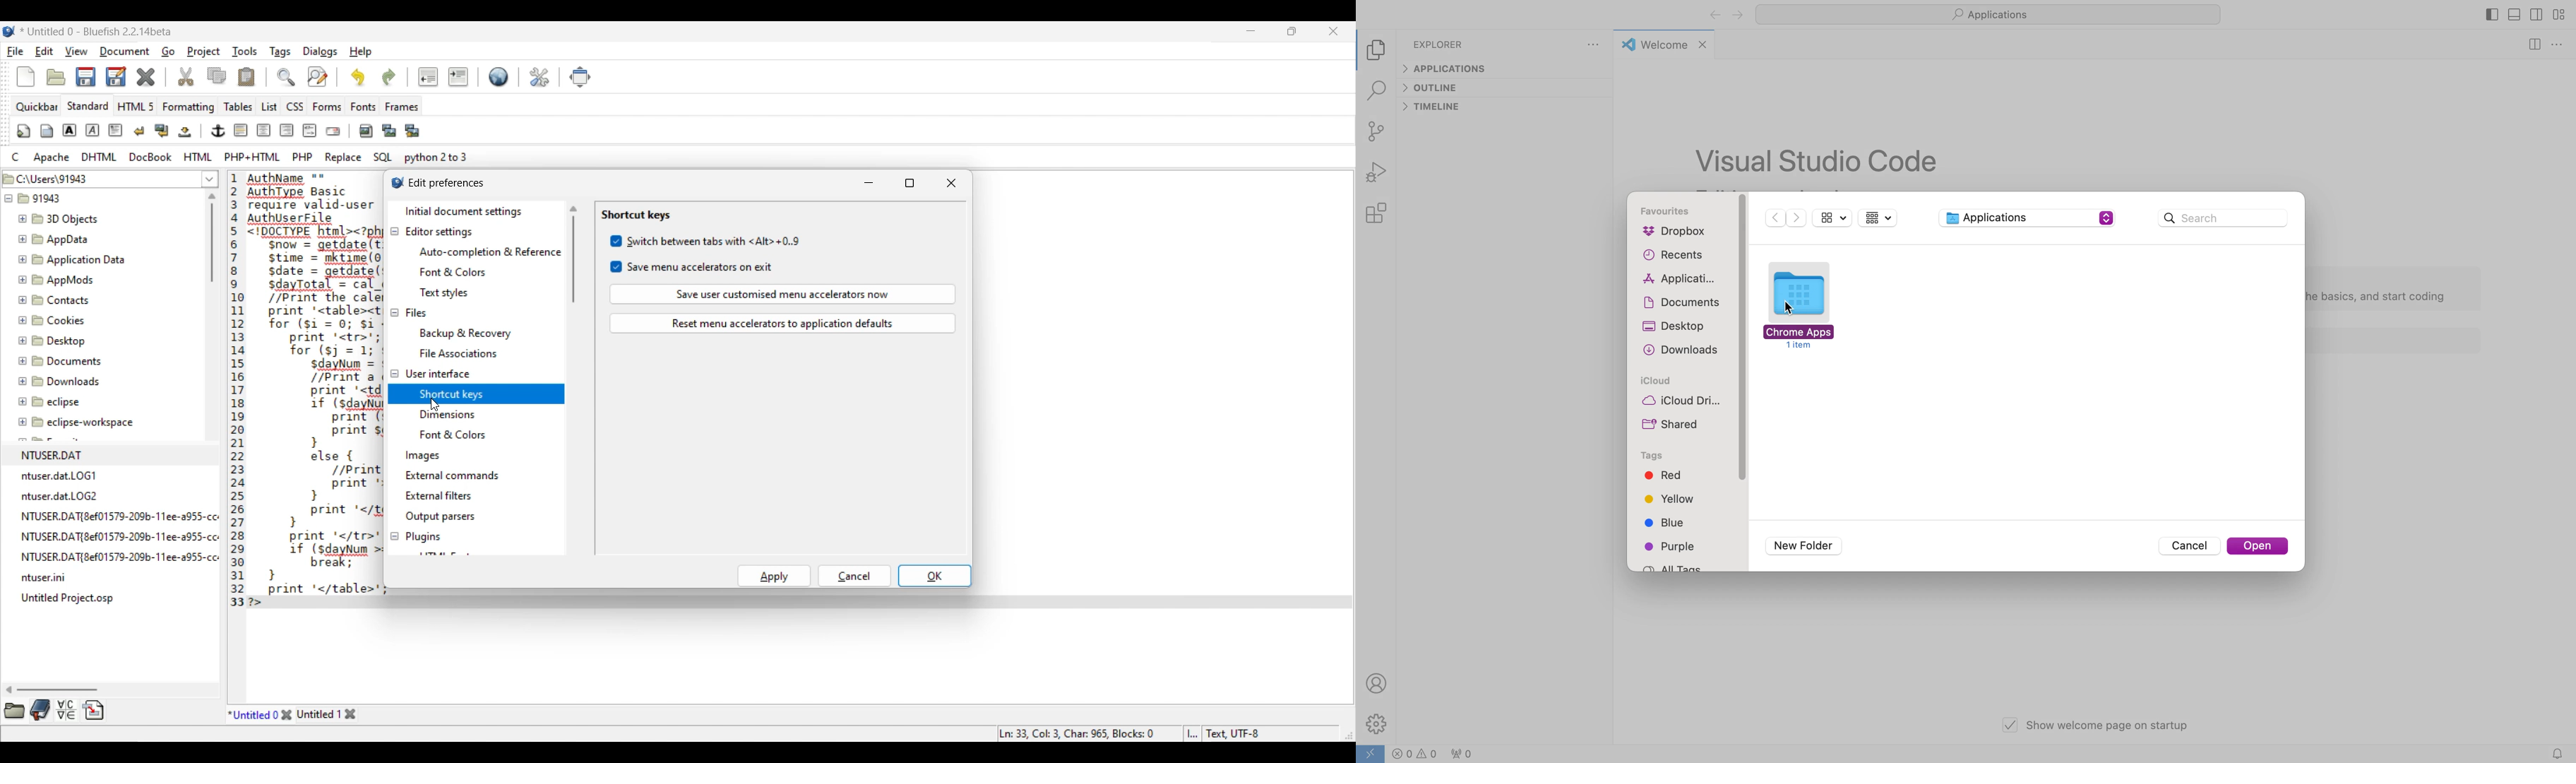 Image resolution: width=2576 pixels, height=784 pixels. Describe the element at coordinates (2561, 752) in the screenshot. I see `notifications` at that location.